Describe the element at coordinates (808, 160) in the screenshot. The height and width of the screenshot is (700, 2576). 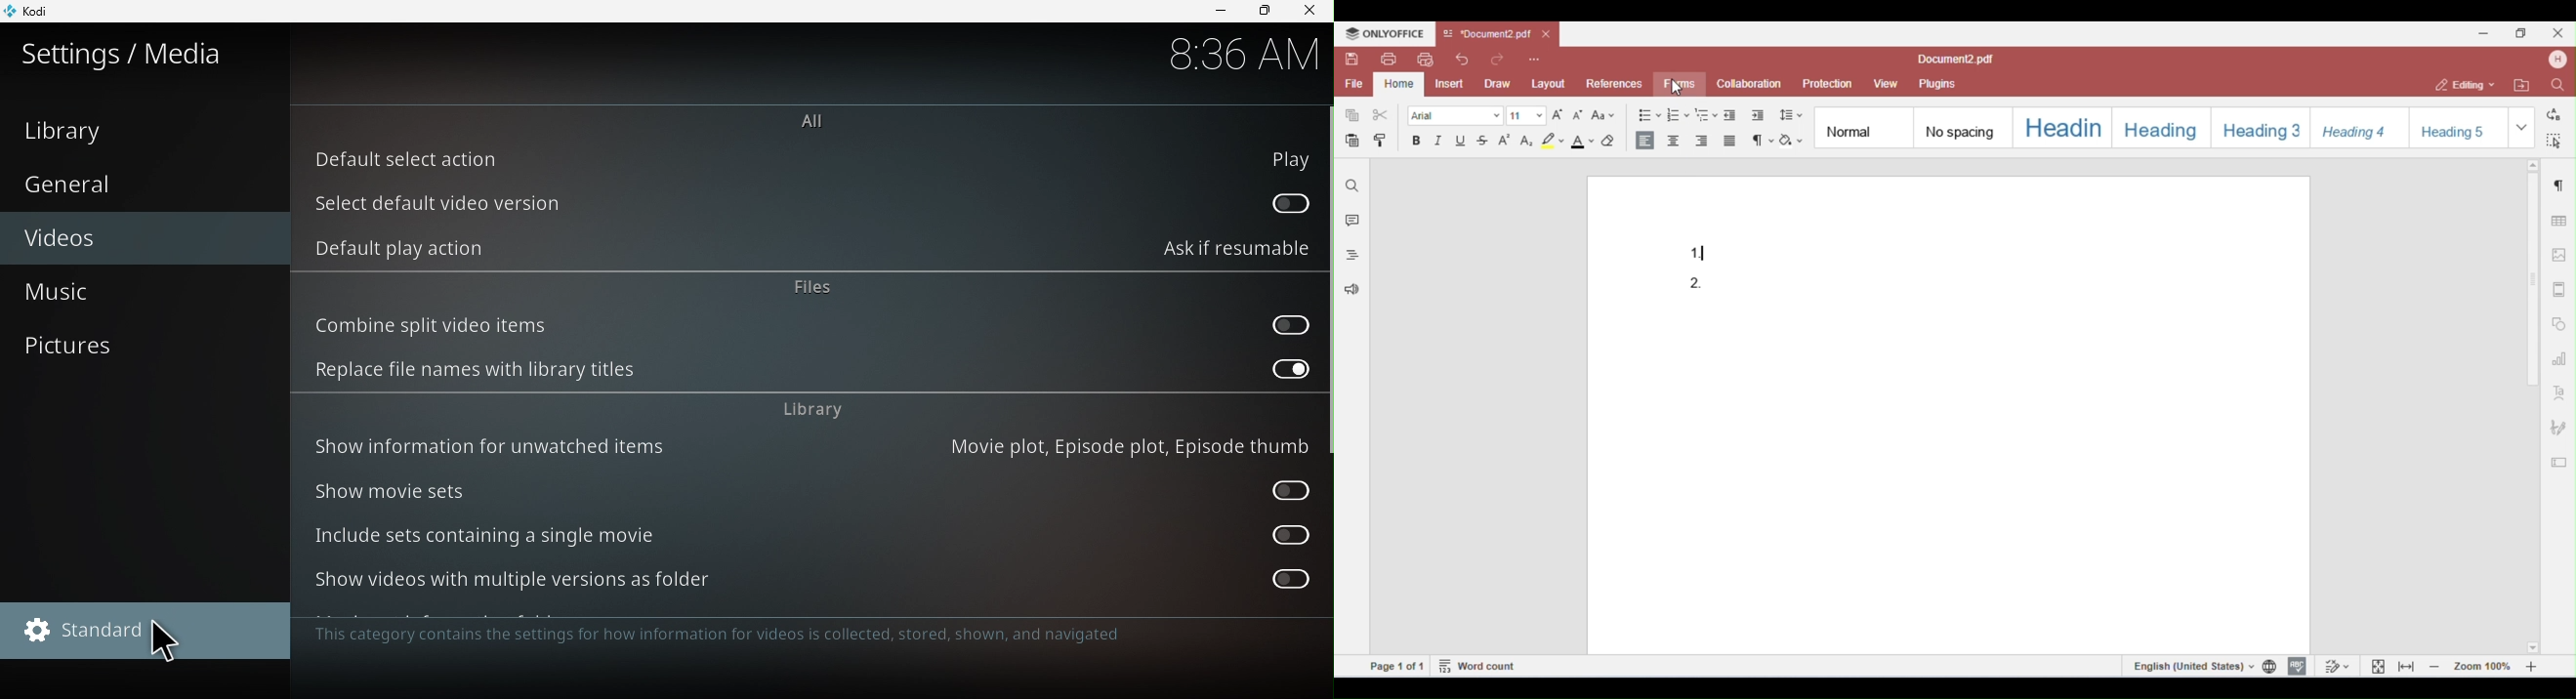
I see `Default select action` at that location.